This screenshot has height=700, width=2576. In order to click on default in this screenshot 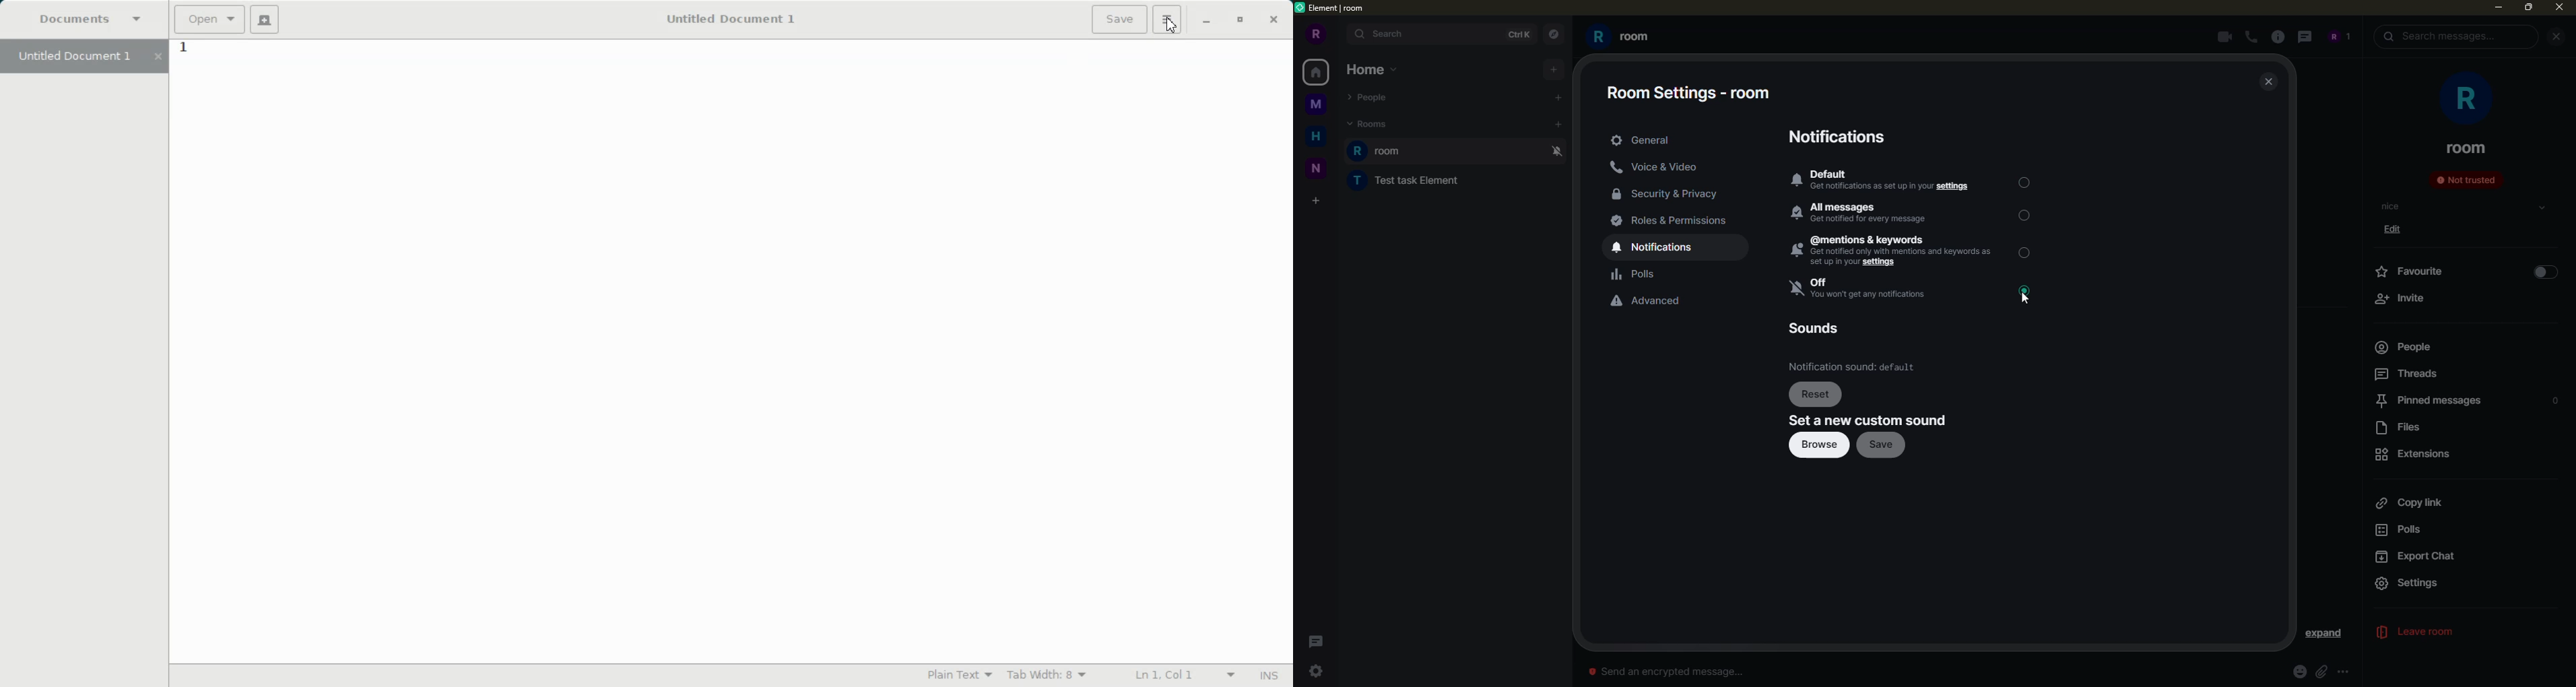, I will do `click(1888, 180)`.